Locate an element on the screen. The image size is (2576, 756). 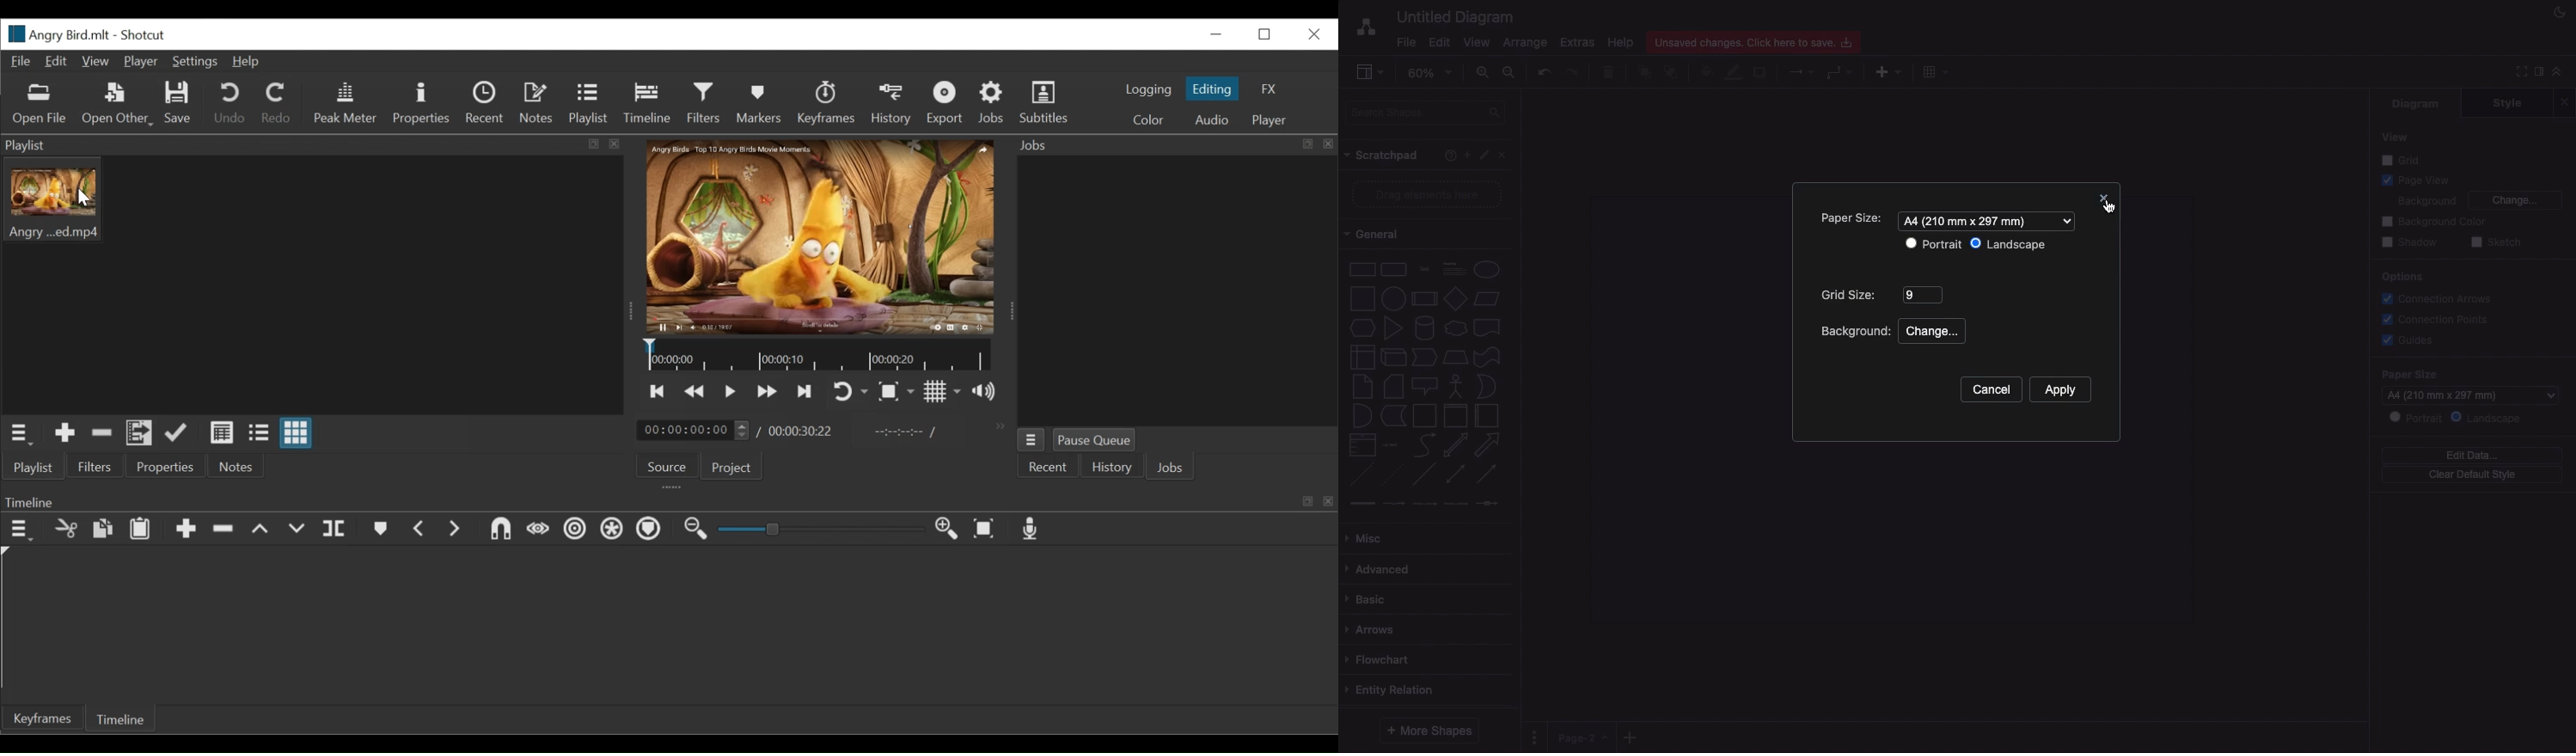
Connection points is located at coordinates (2433, 319).